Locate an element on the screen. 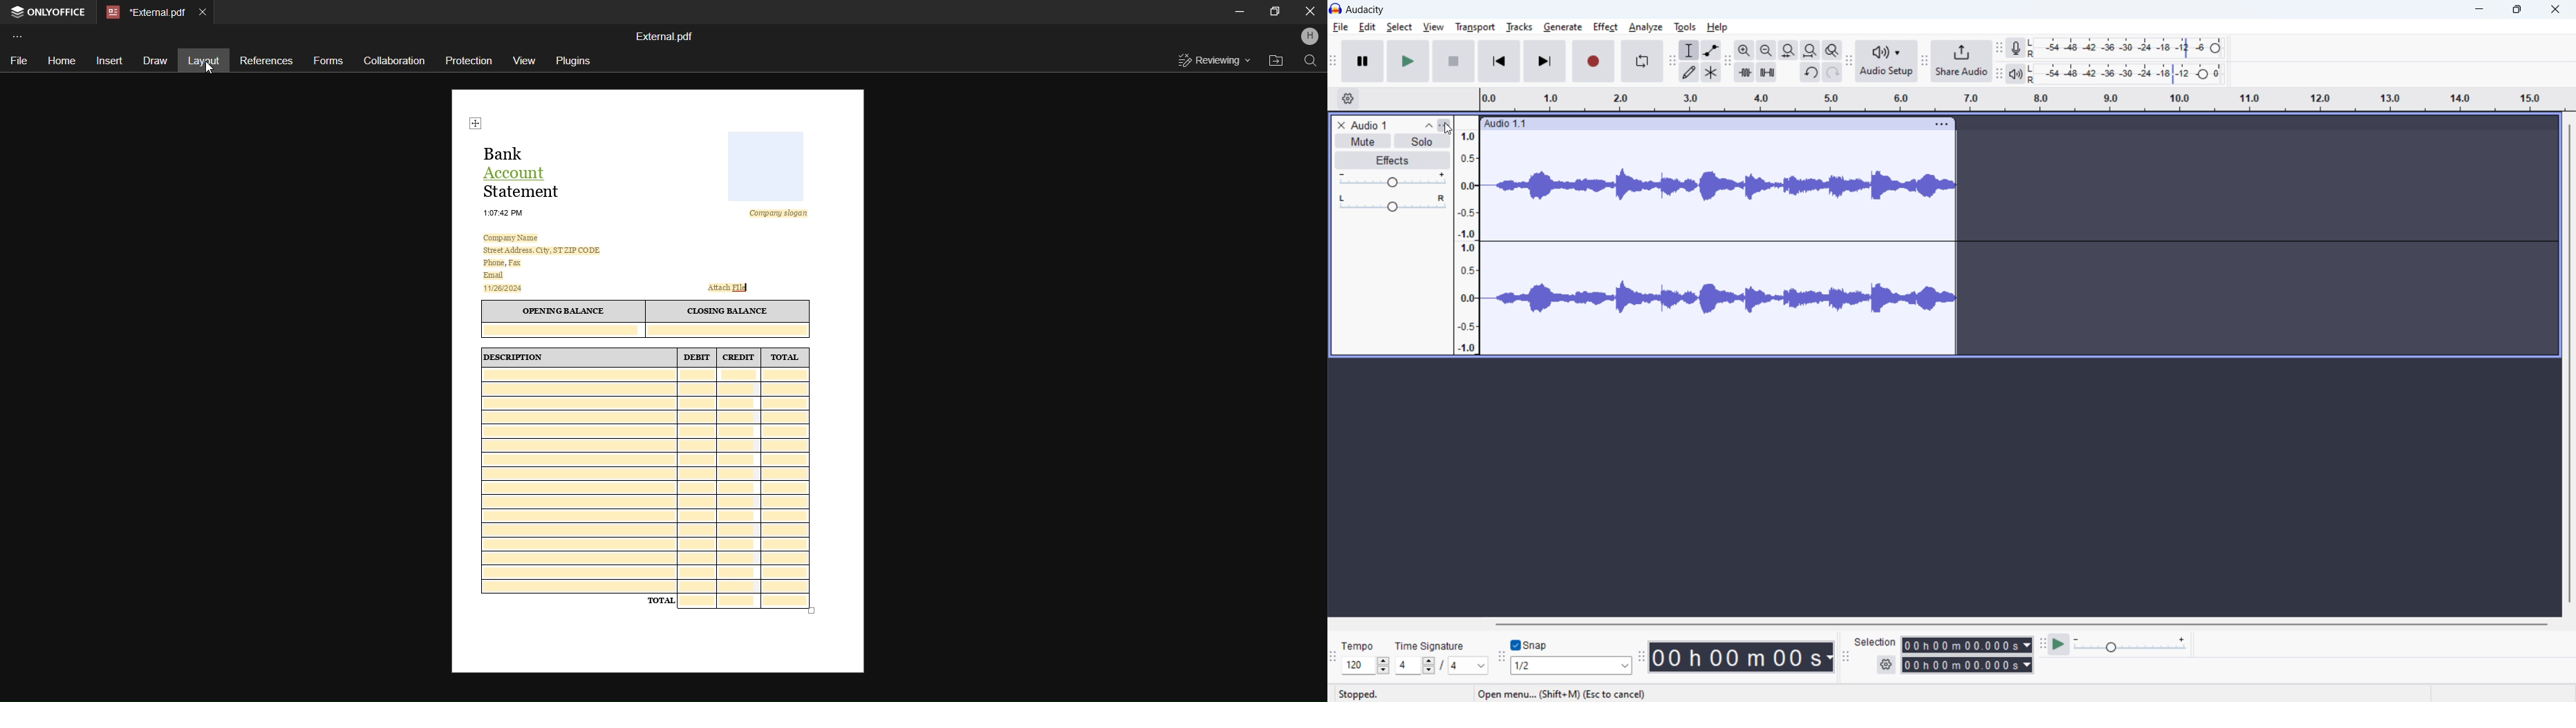 This screenshot has width=2576, height=728. enable loop is located at coordinates (1642, 61).